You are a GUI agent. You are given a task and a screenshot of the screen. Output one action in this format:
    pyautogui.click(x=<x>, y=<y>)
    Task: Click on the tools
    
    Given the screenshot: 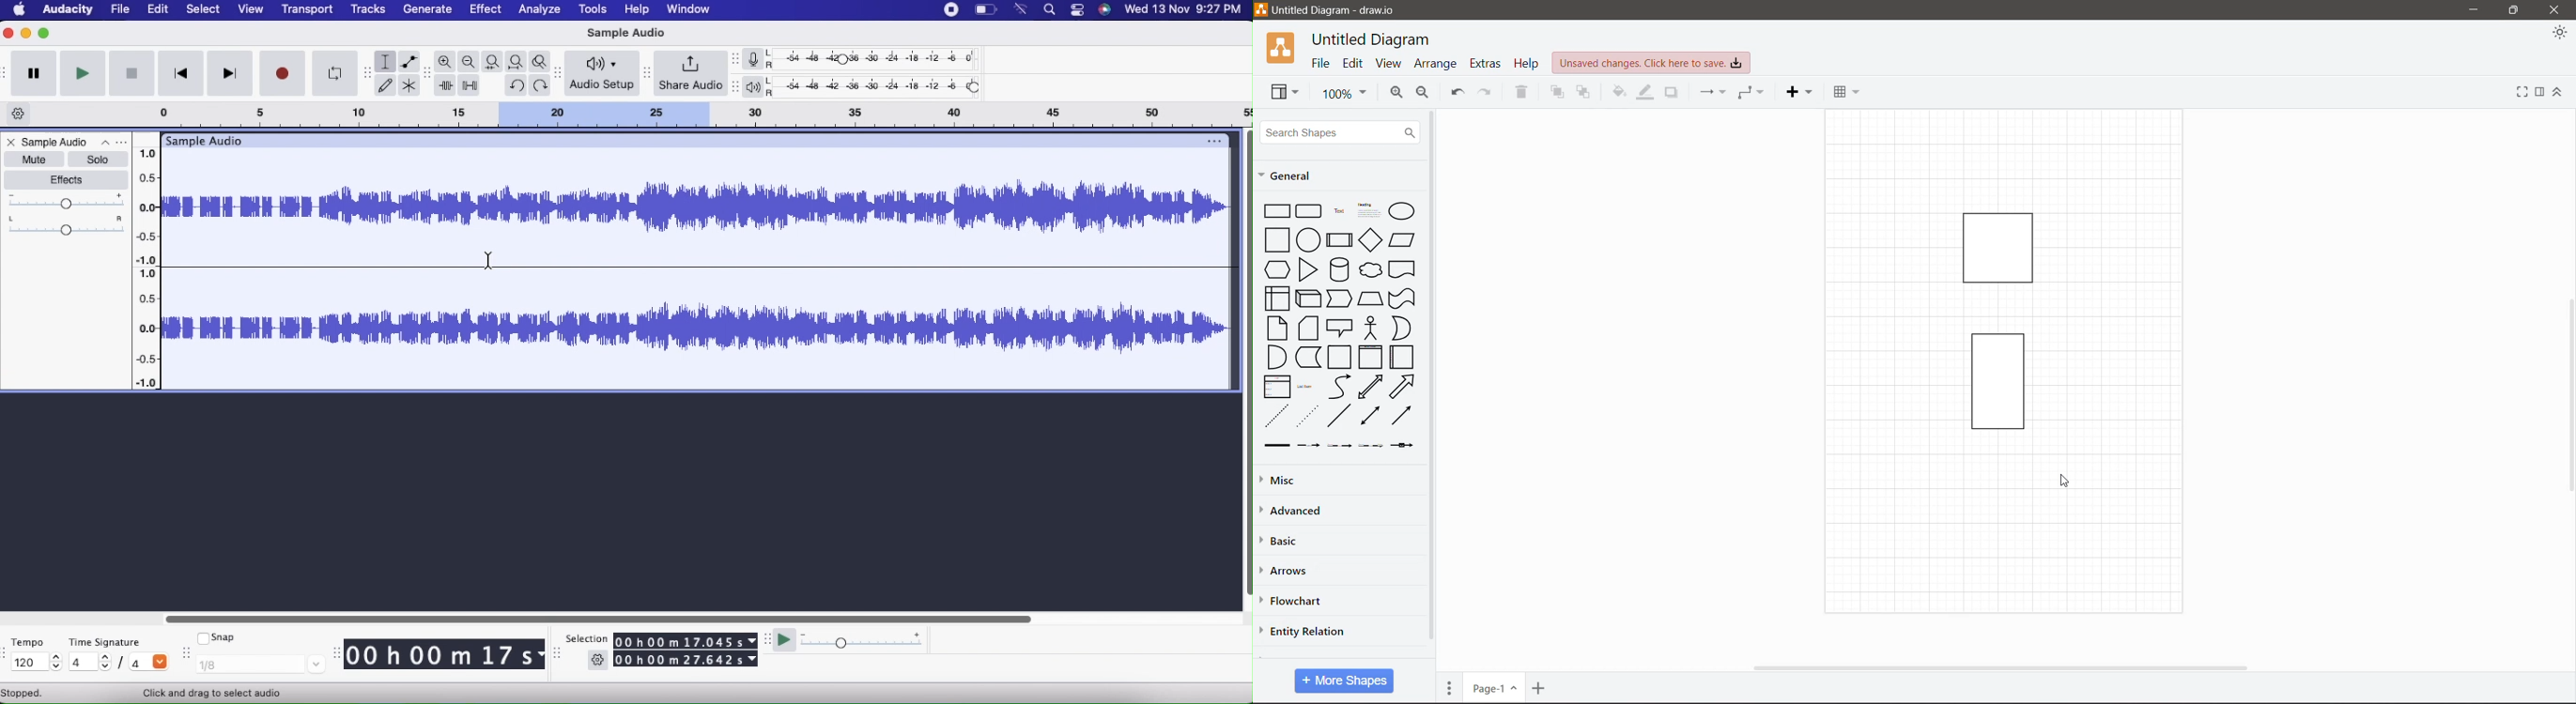 What is the action you would take?
    pyautogui.click(x=590, y=9)
    